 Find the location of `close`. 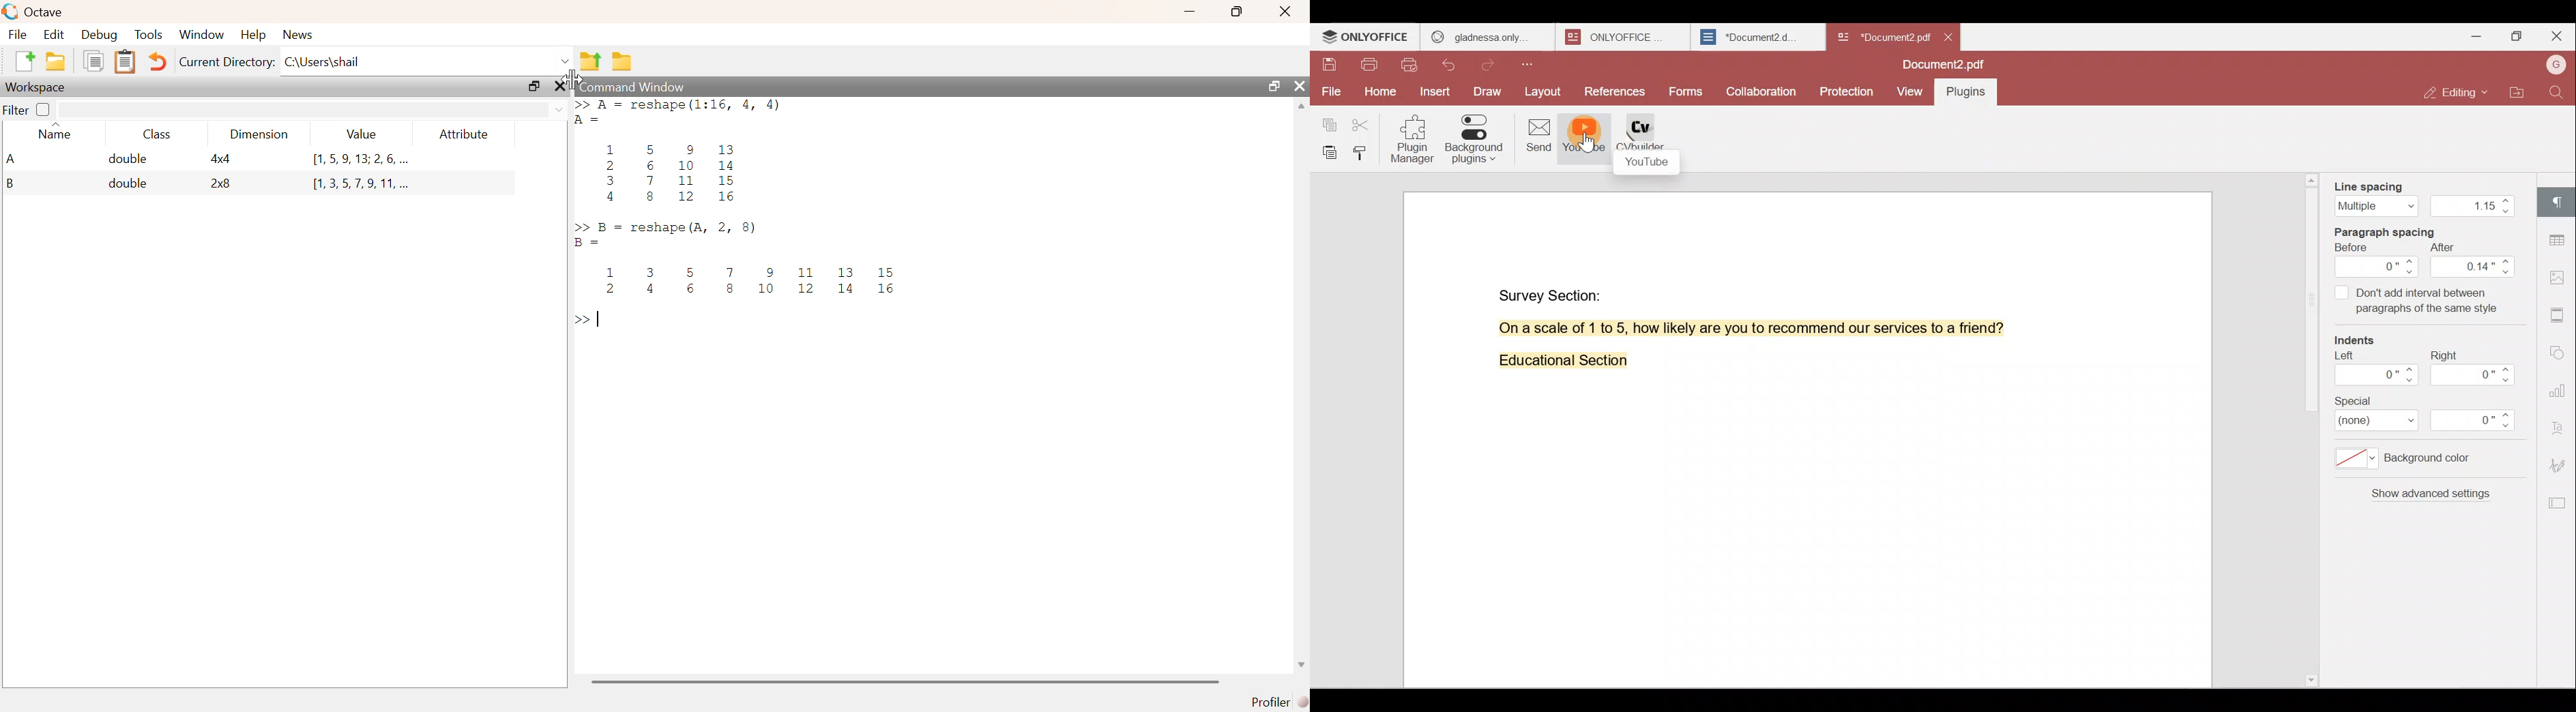

close is located at coordinates (1283, 13).